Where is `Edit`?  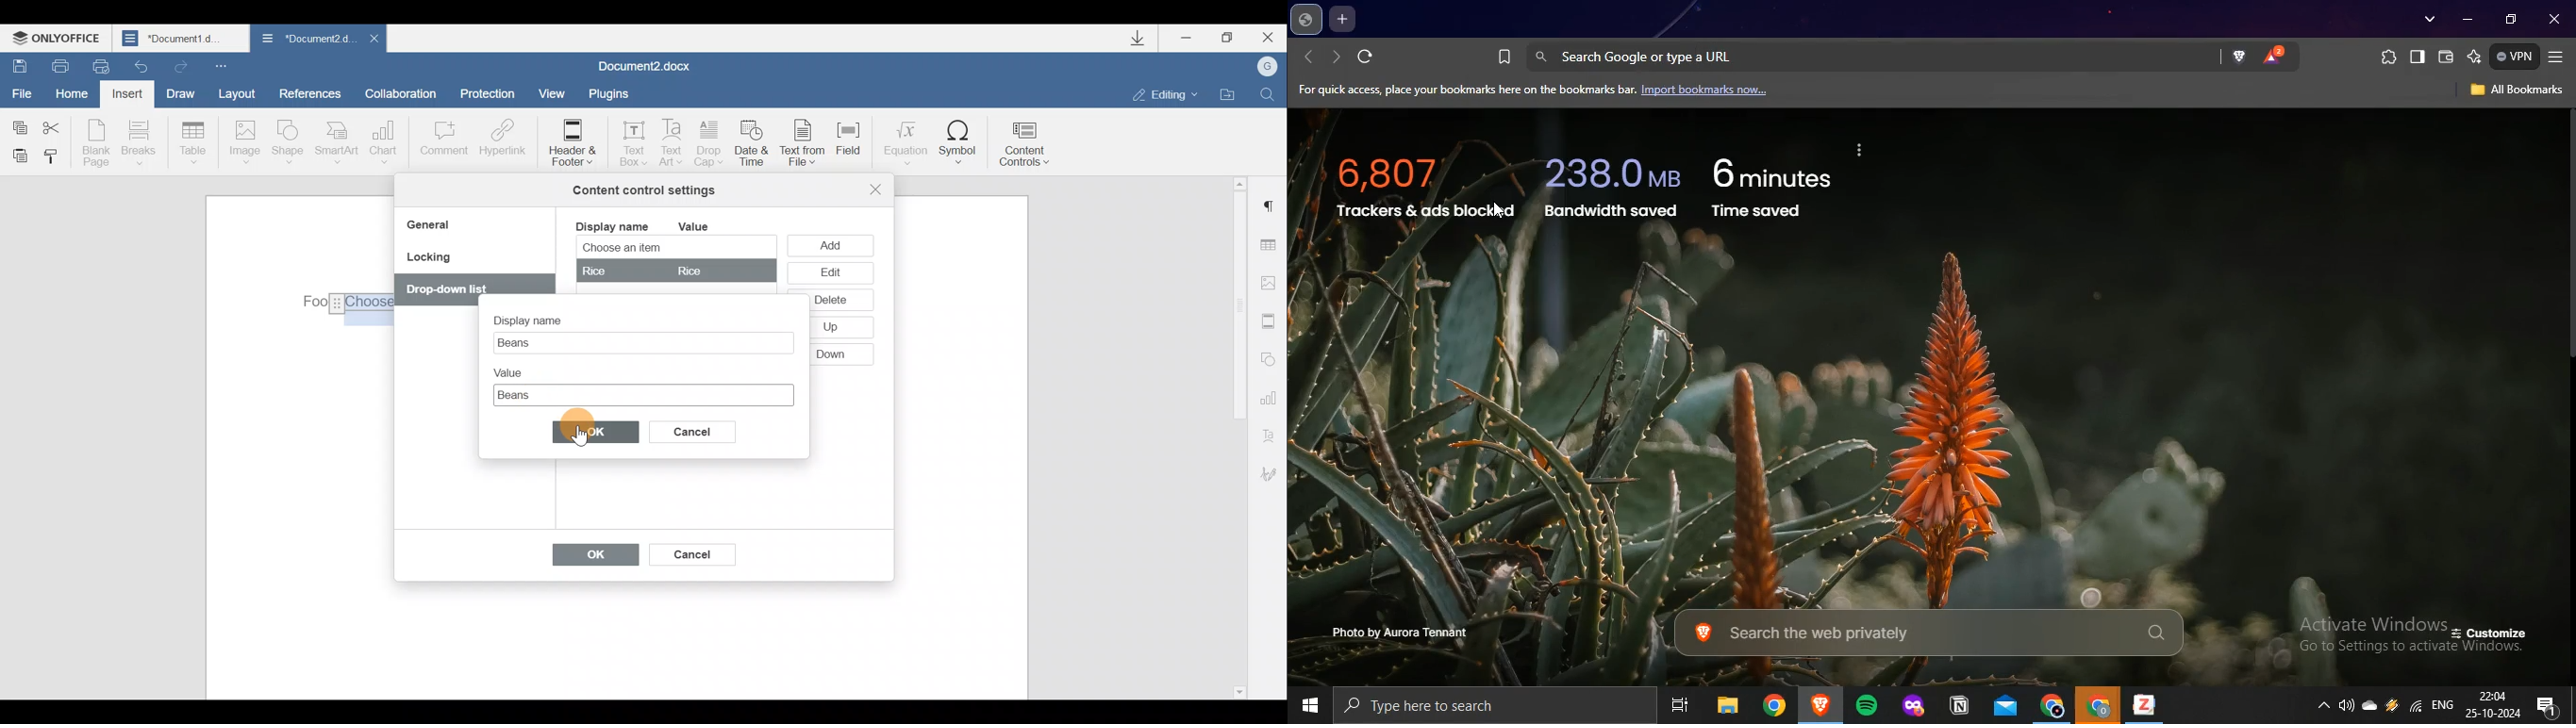
Edit is located at coordinates (830, 274).